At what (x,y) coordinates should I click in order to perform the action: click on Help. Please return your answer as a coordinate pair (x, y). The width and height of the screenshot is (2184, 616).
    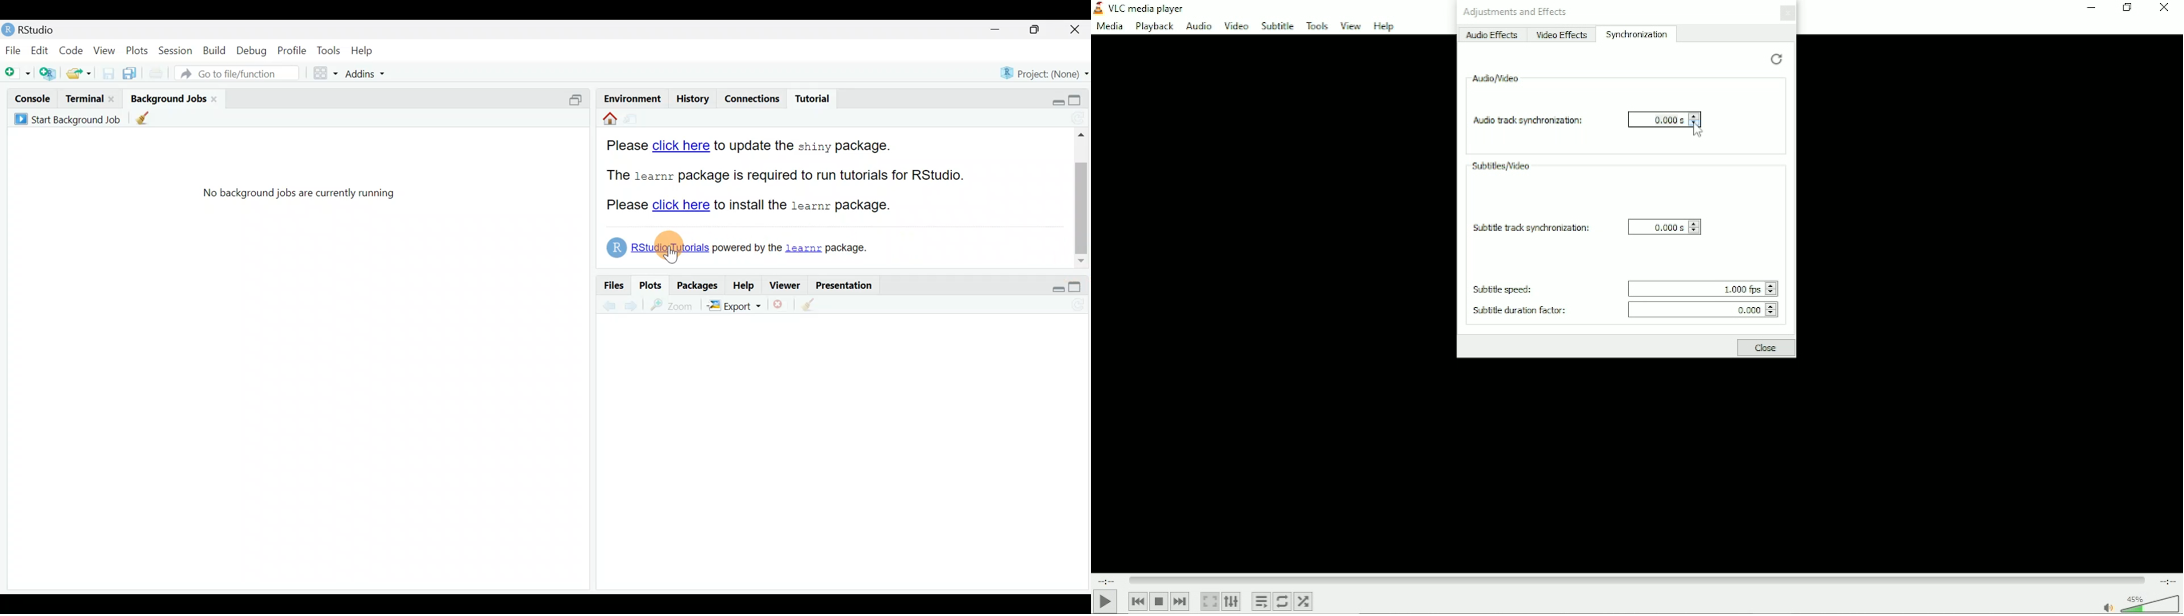
    Looking at the image, I should click on (364, 51).